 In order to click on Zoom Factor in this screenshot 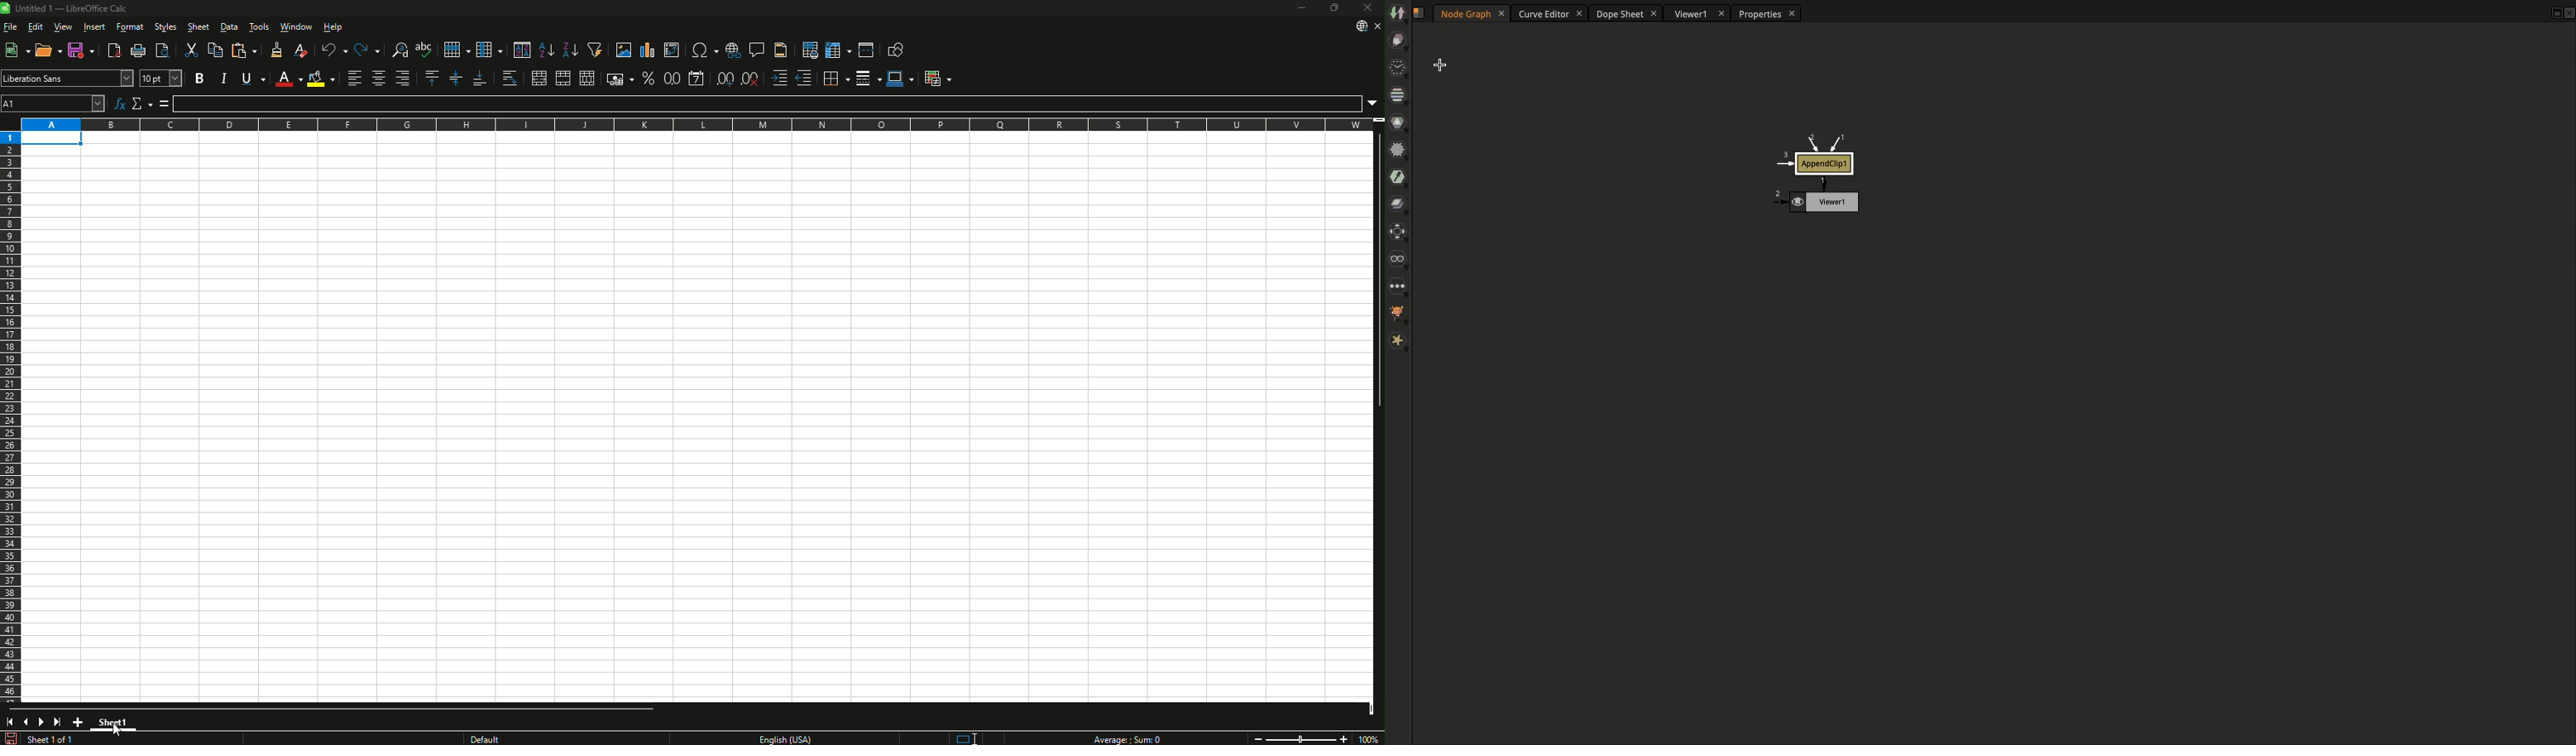, I will do `click(1368, 739)`.